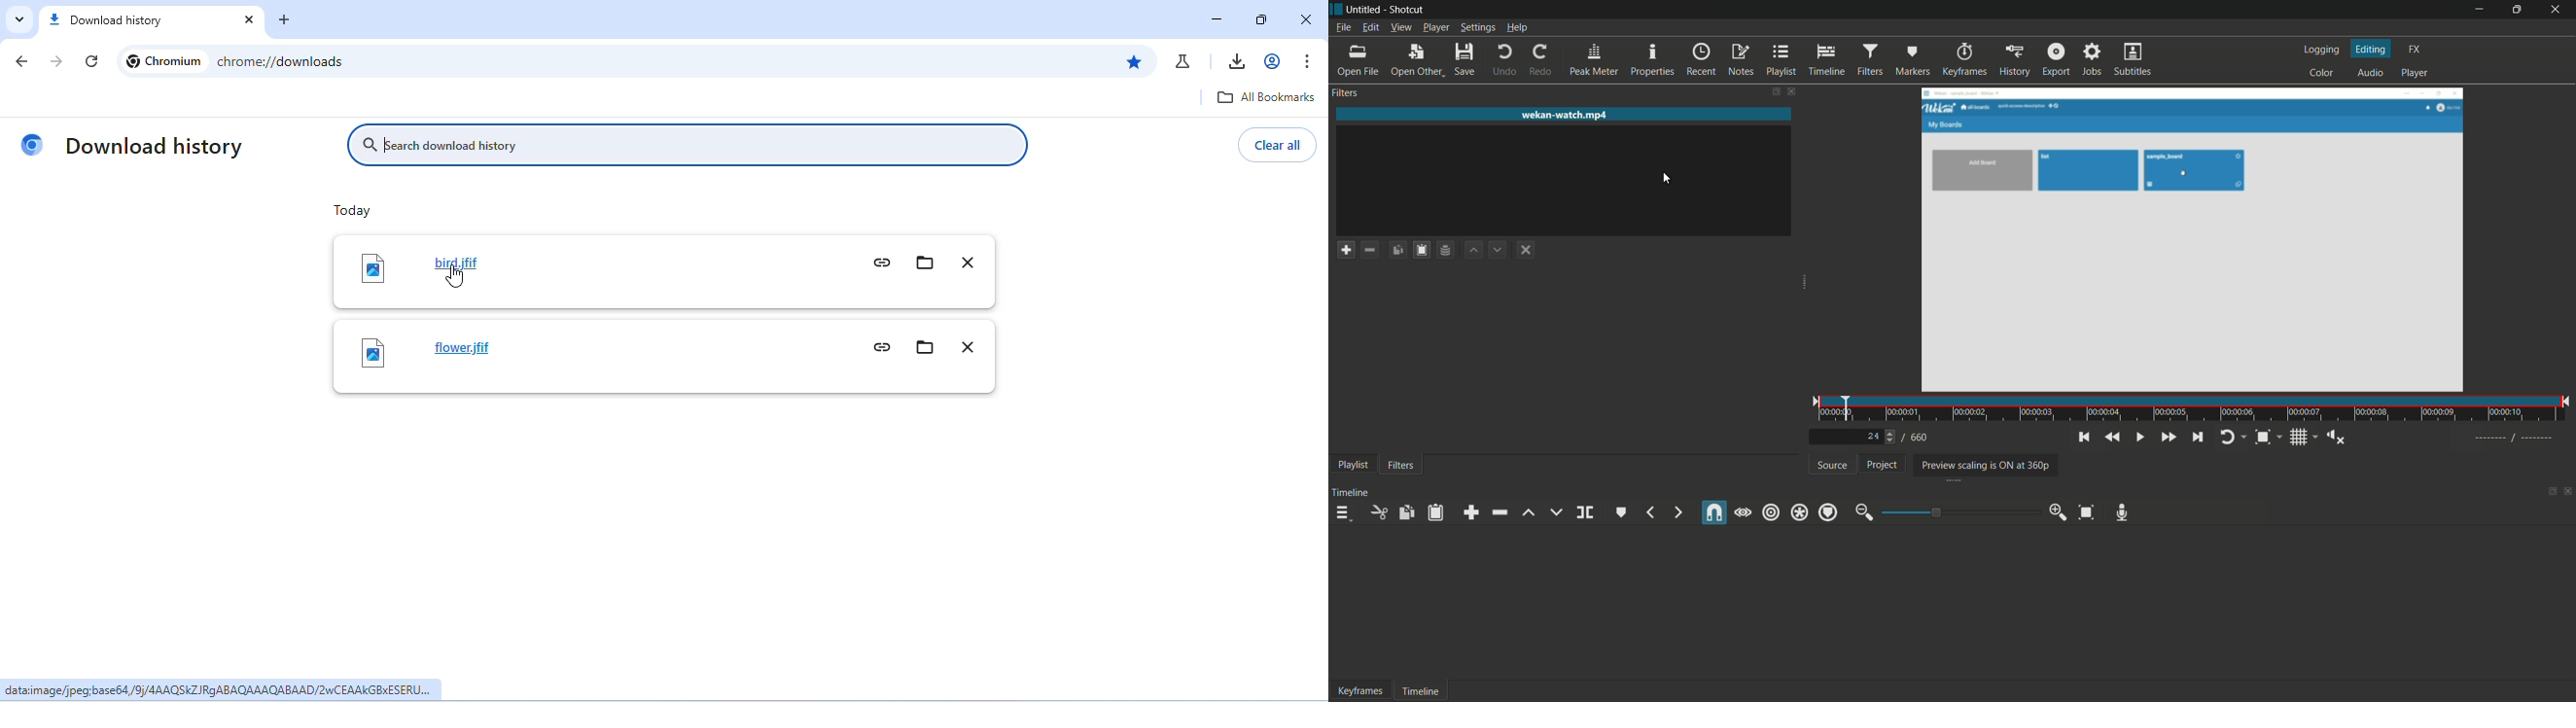 The width and height of the screenshot is (2576, 728). I want to click on source, so click(1832, 465).